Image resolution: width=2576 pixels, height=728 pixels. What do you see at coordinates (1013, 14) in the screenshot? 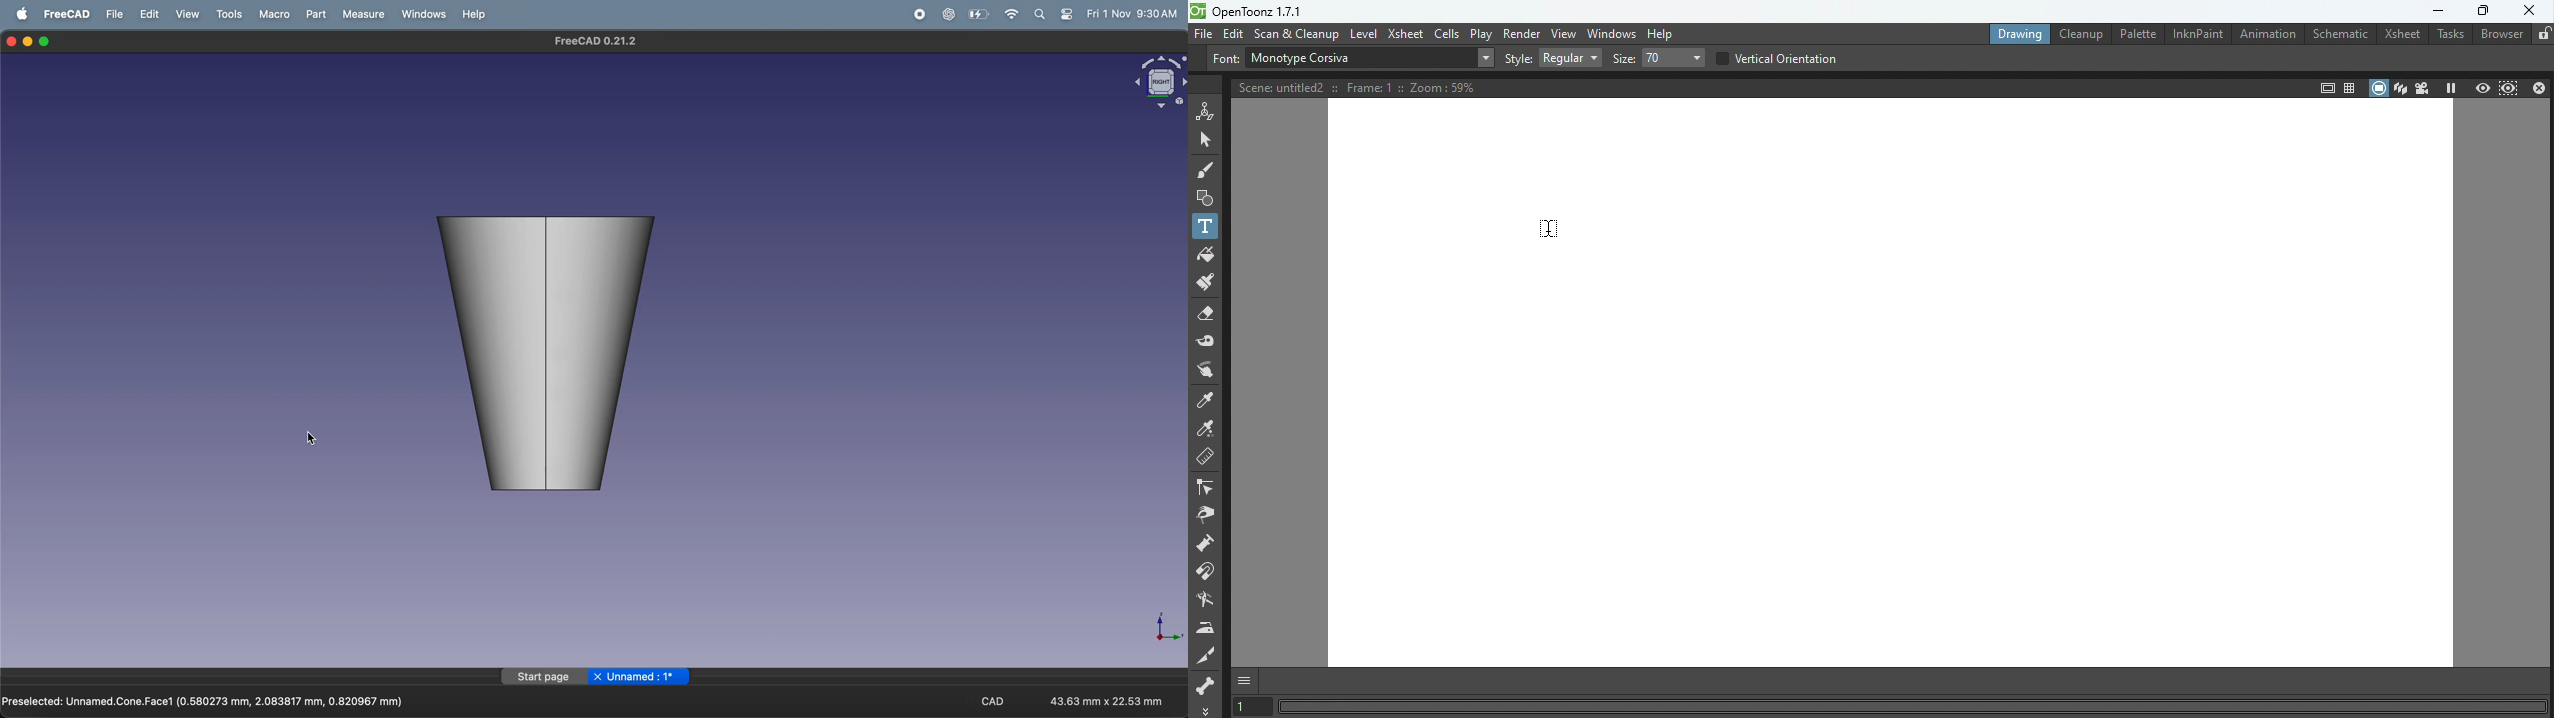
I see `wifi` at bounding box center [1013, 14].